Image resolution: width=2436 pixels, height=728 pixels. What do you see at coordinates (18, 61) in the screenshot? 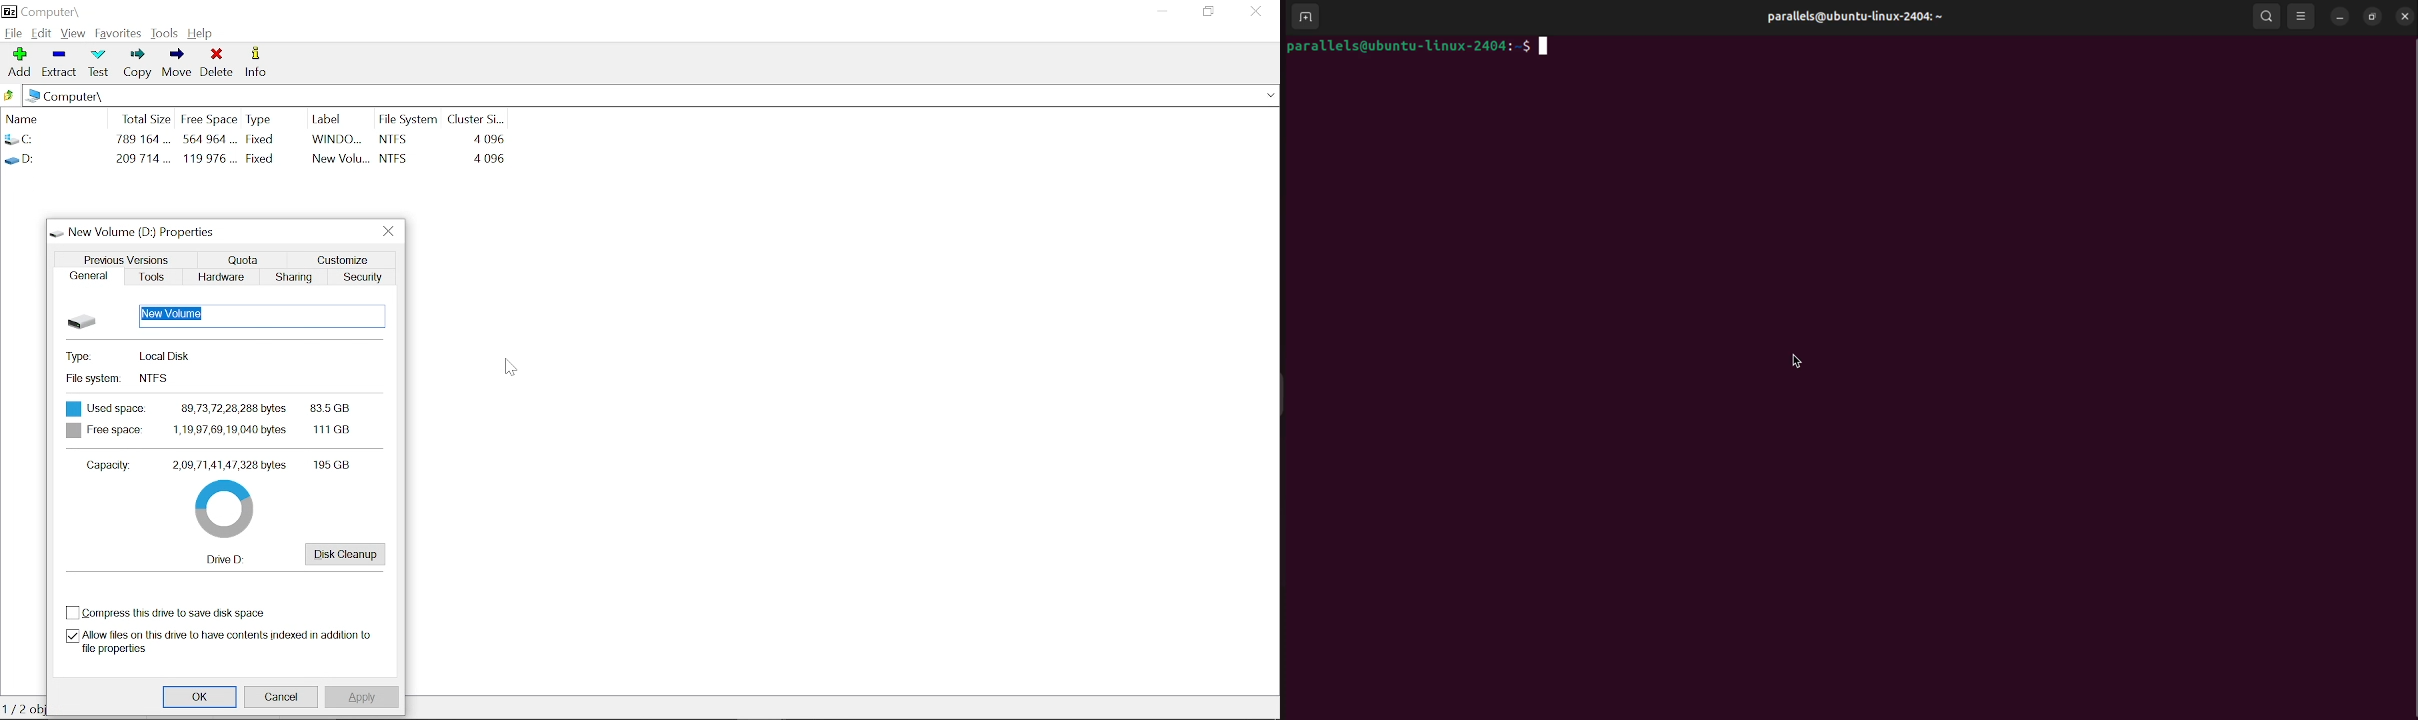
I see `add` at bounding box center [18, 61].